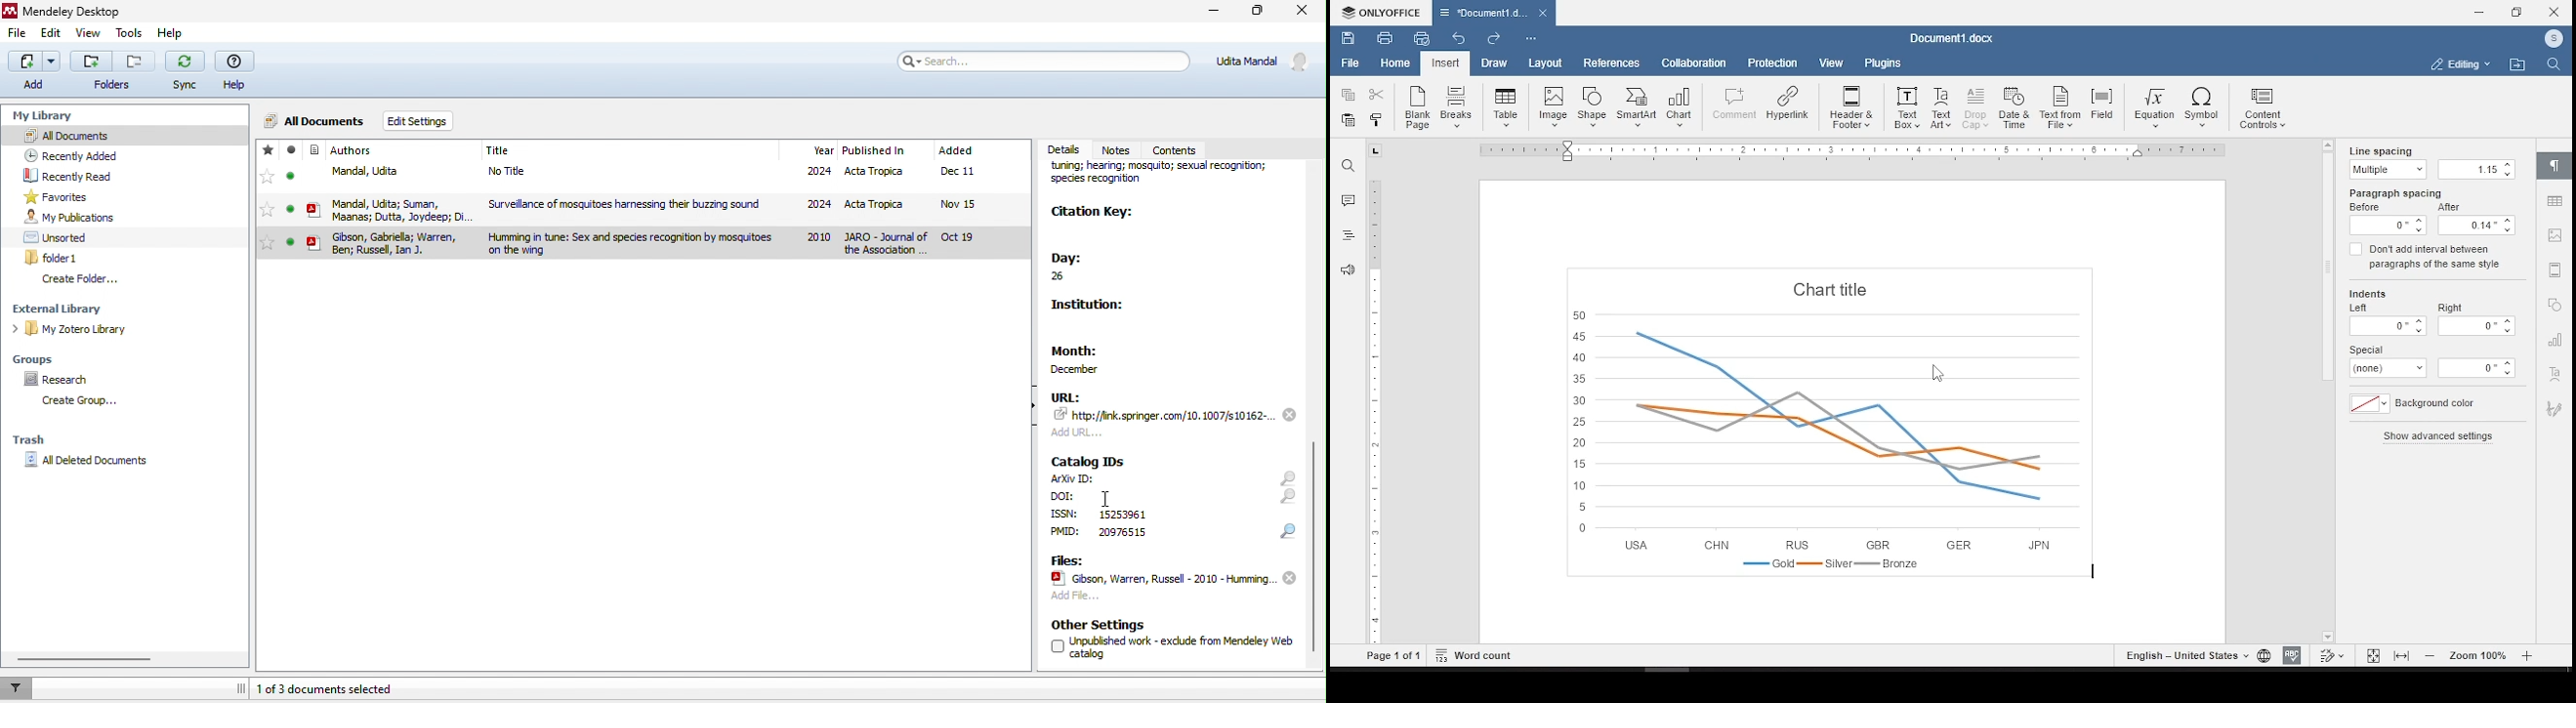  Describe the element at coordinates (1942, 107) in the screenshot. I see `text art` at that location.